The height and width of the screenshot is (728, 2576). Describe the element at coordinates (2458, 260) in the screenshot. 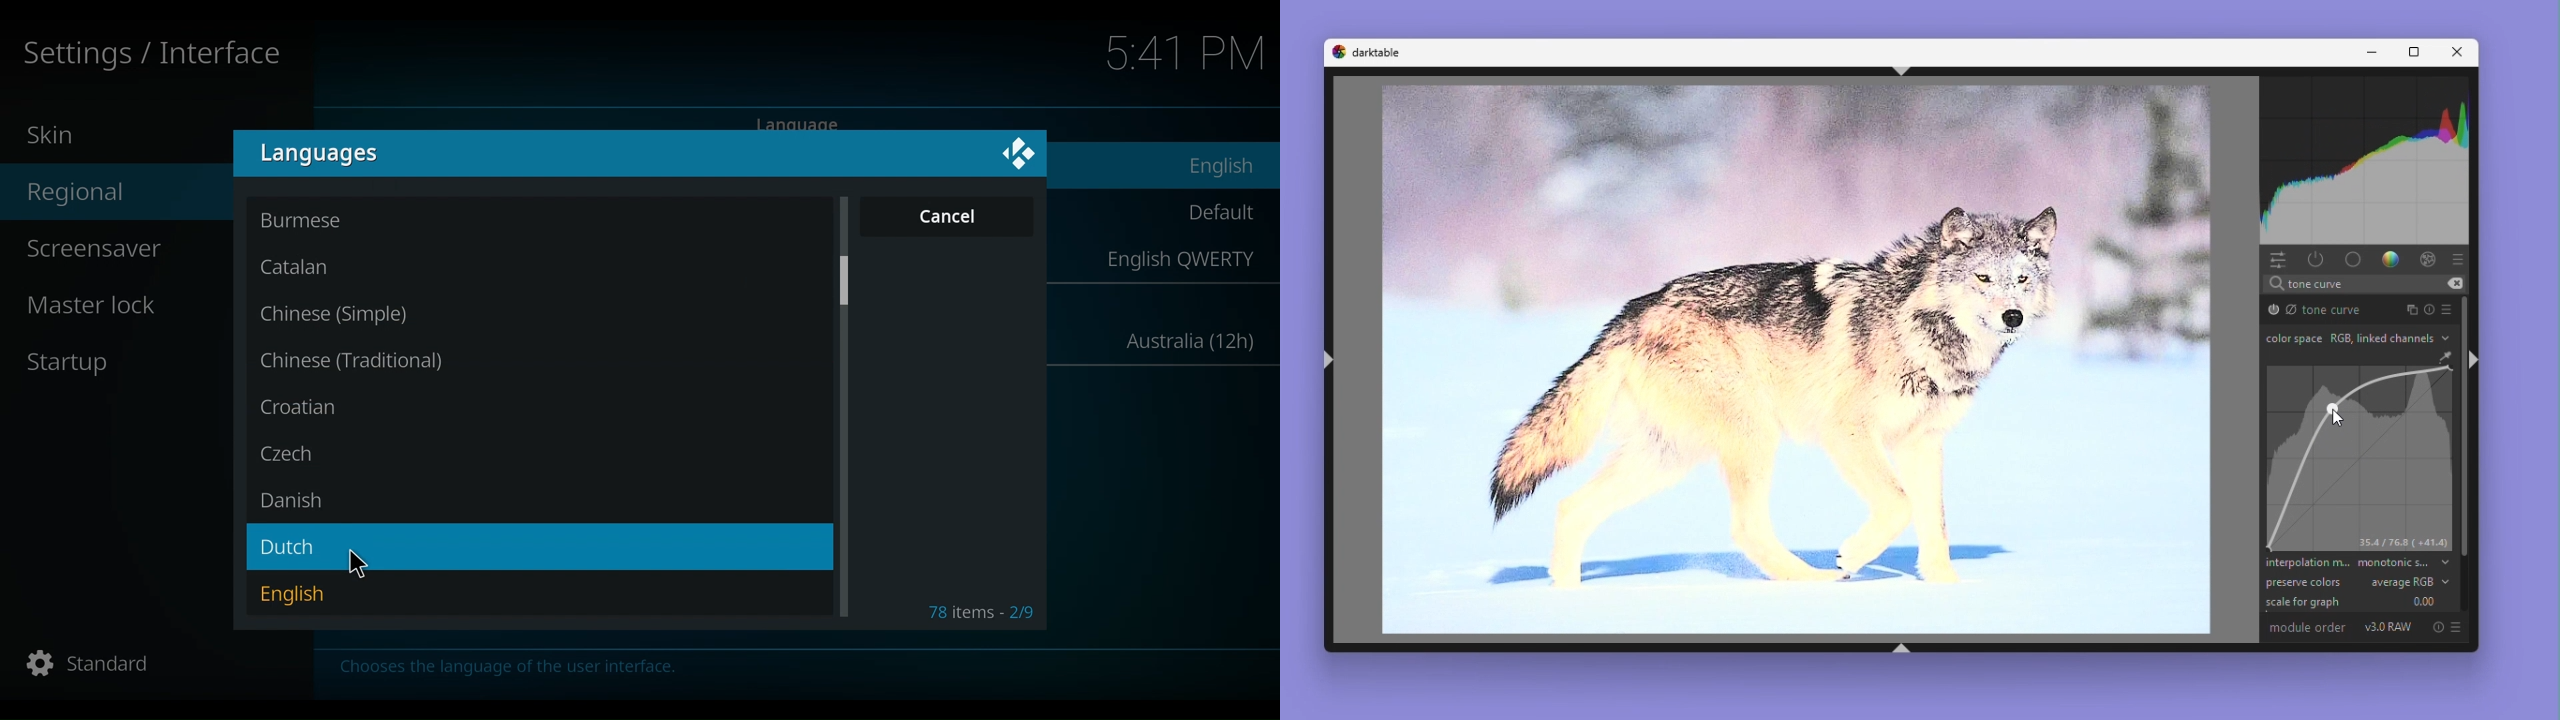

I see `Preset` at that location.